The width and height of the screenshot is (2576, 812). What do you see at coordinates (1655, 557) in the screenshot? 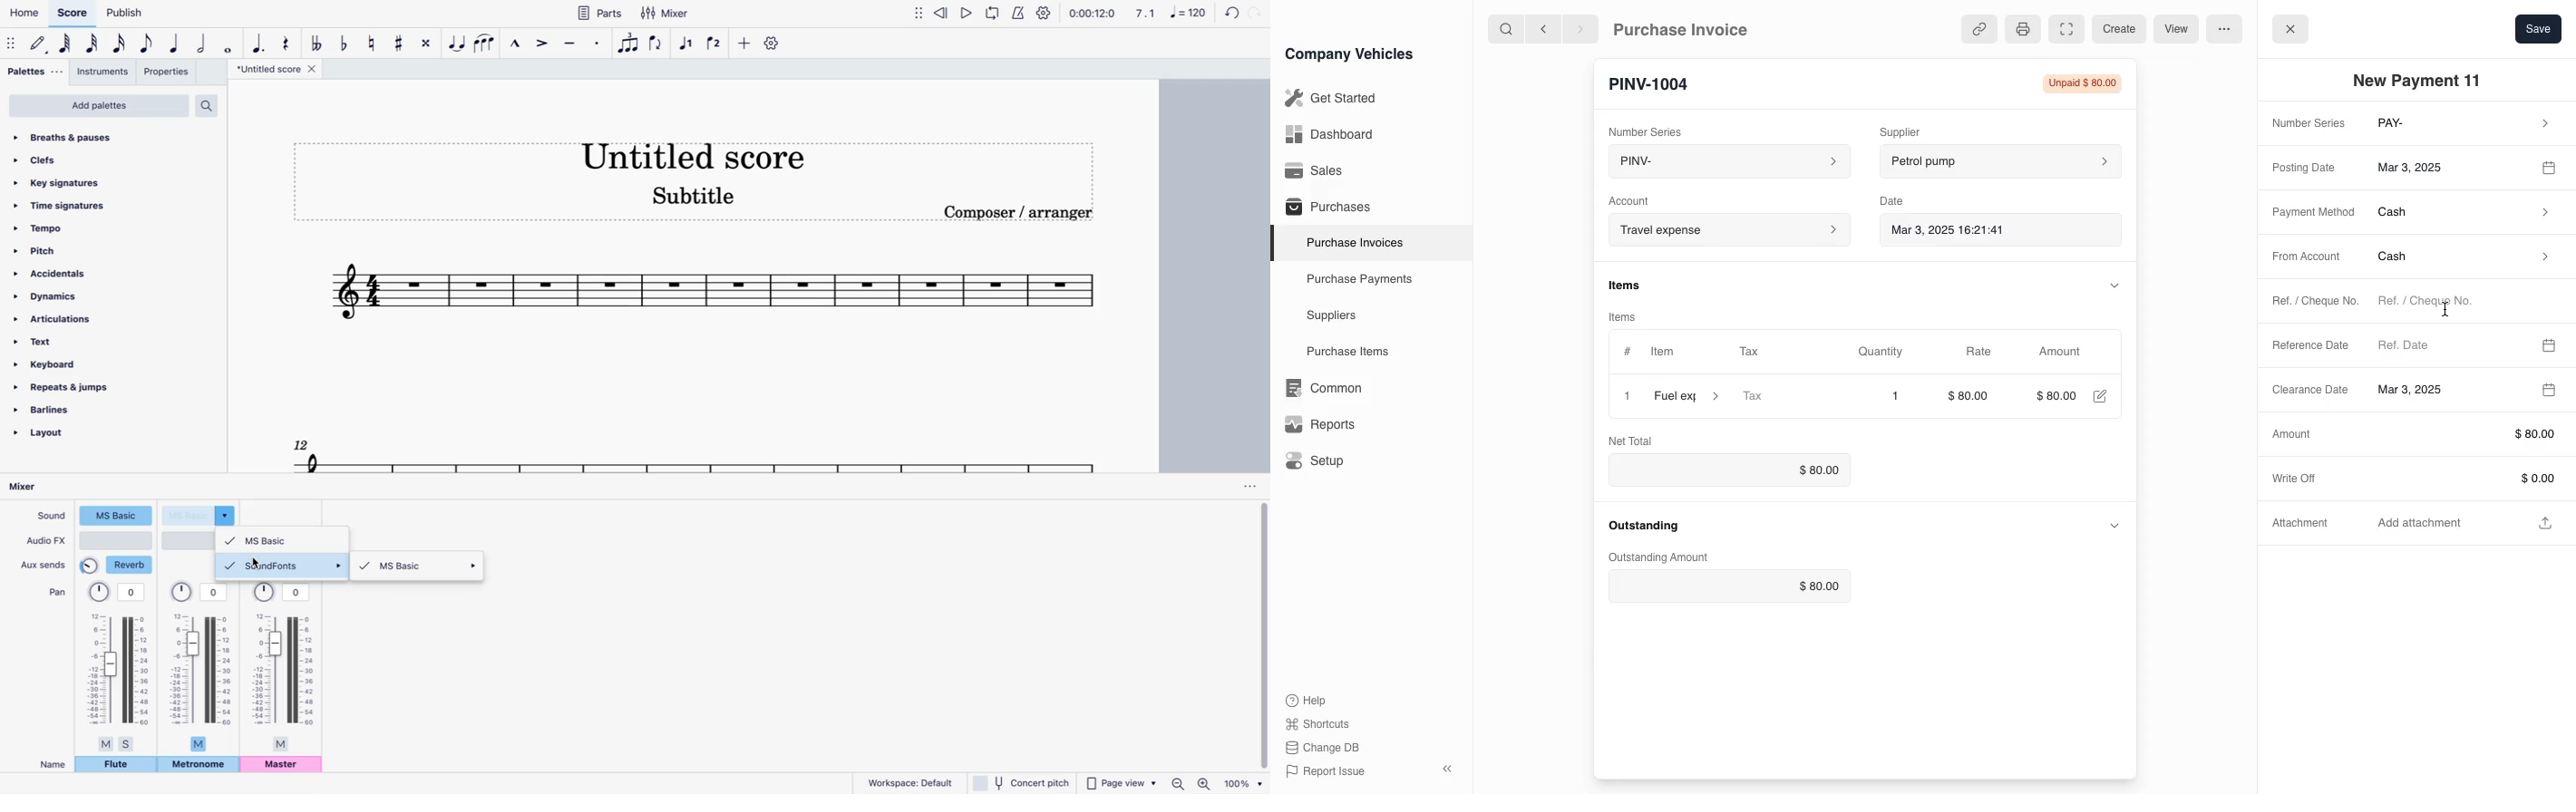
I see `Outstanding Amount` at bounding box center [1655, 557].